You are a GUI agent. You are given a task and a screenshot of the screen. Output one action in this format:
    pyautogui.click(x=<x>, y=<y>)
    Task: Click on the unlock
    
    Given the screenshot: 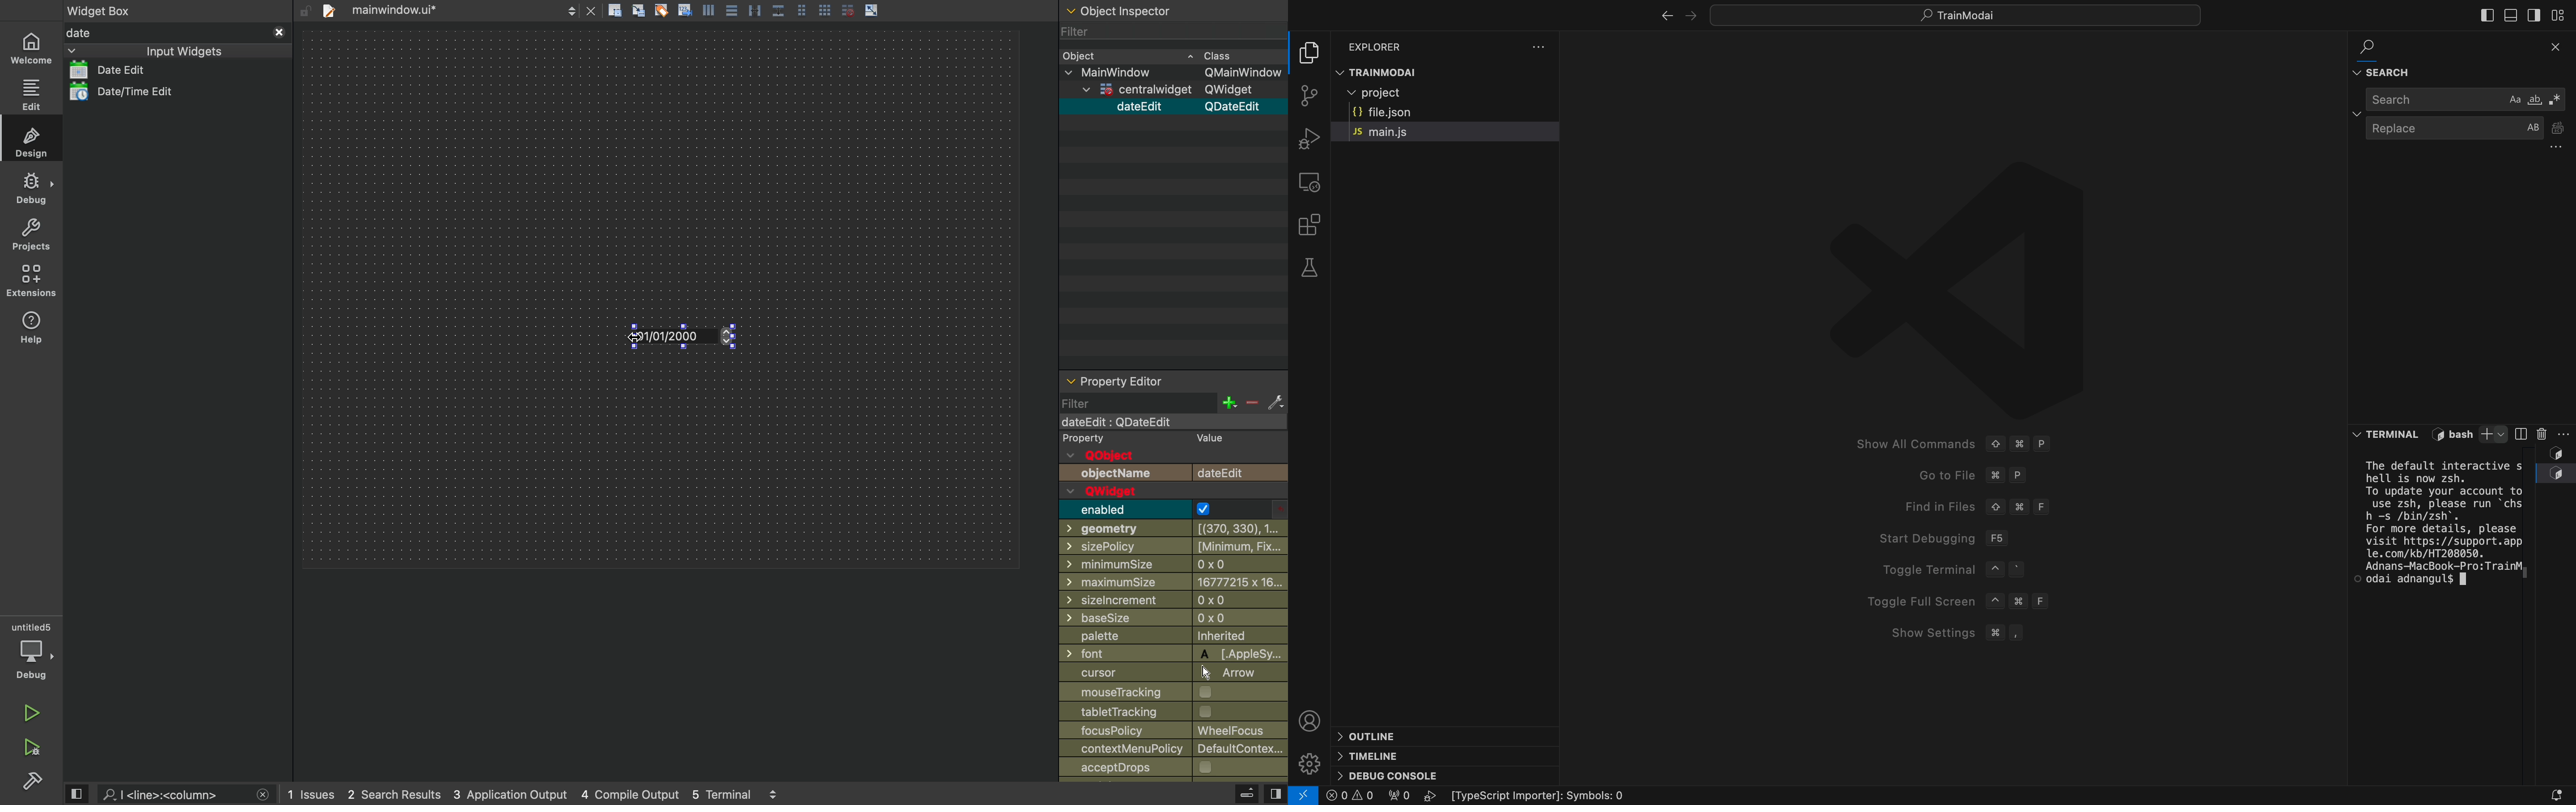 What is the action you would take?
    pyautogui.click(x=305, y=12)
    